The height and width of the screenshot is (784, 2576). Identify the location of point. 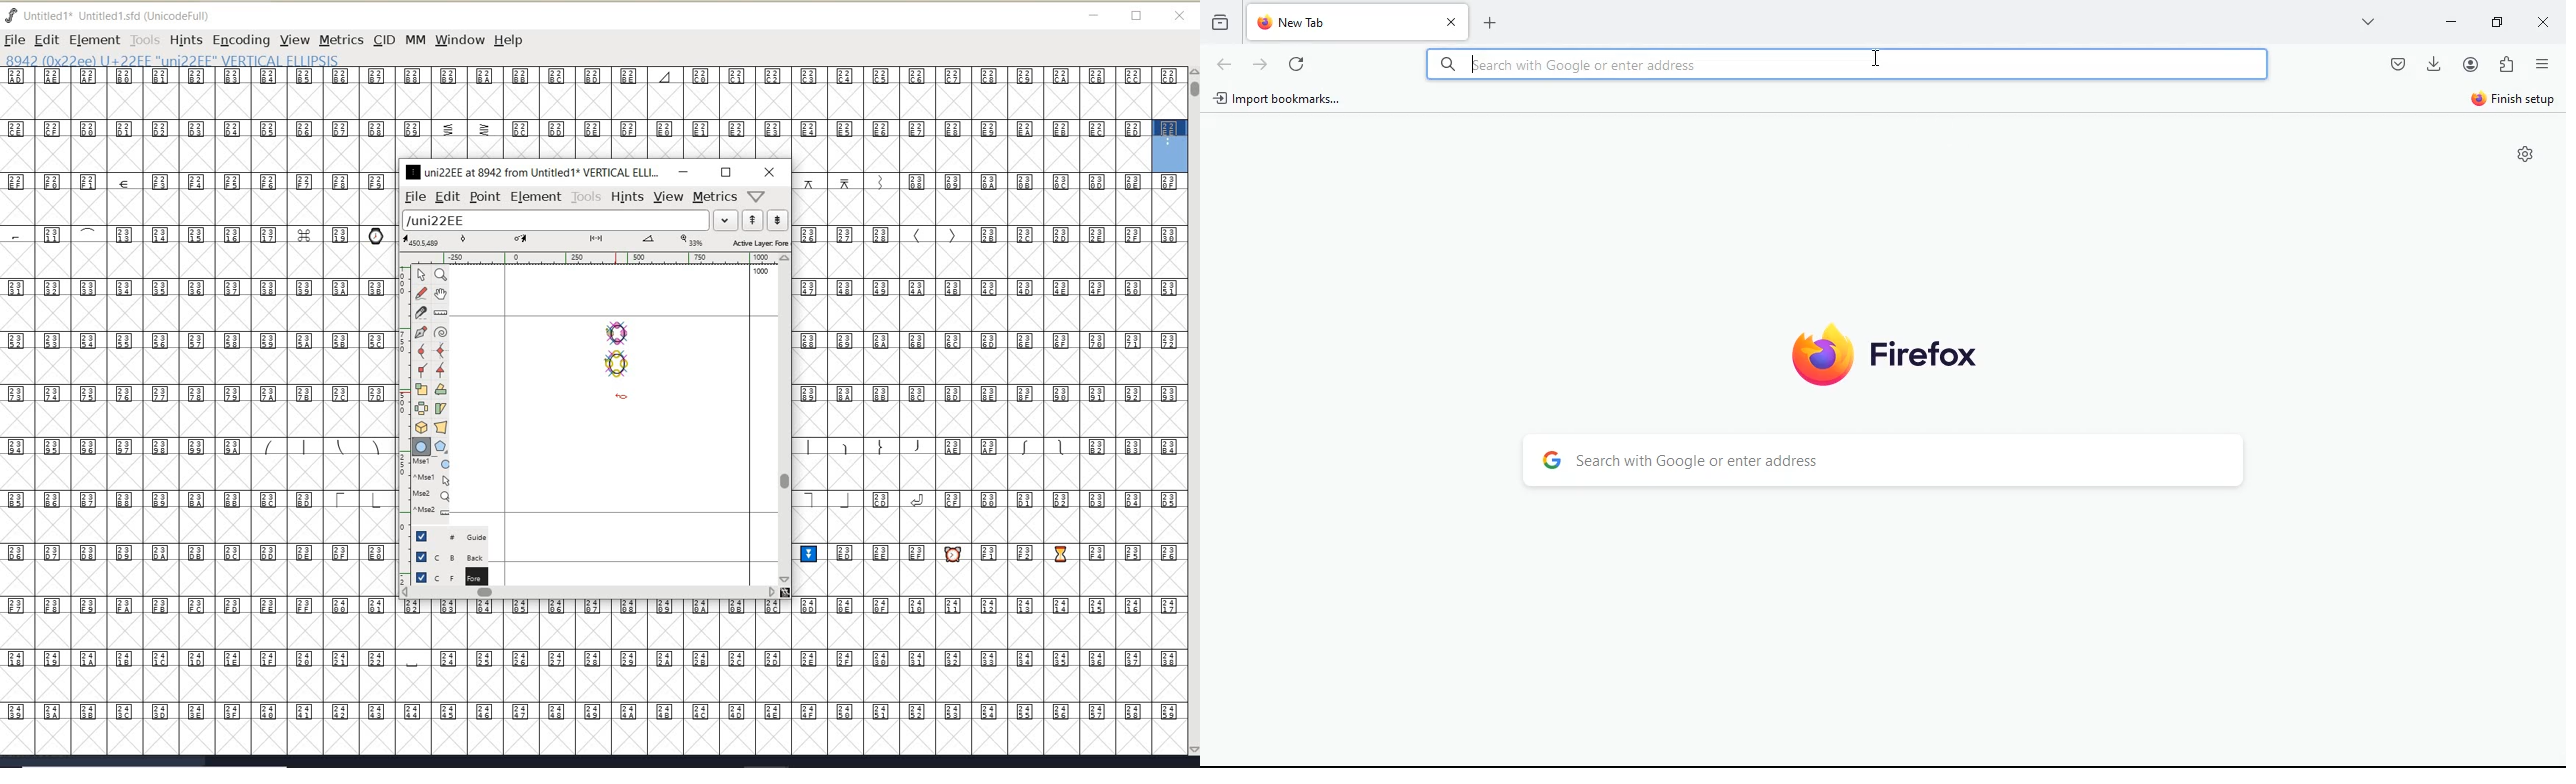
(484, 197).